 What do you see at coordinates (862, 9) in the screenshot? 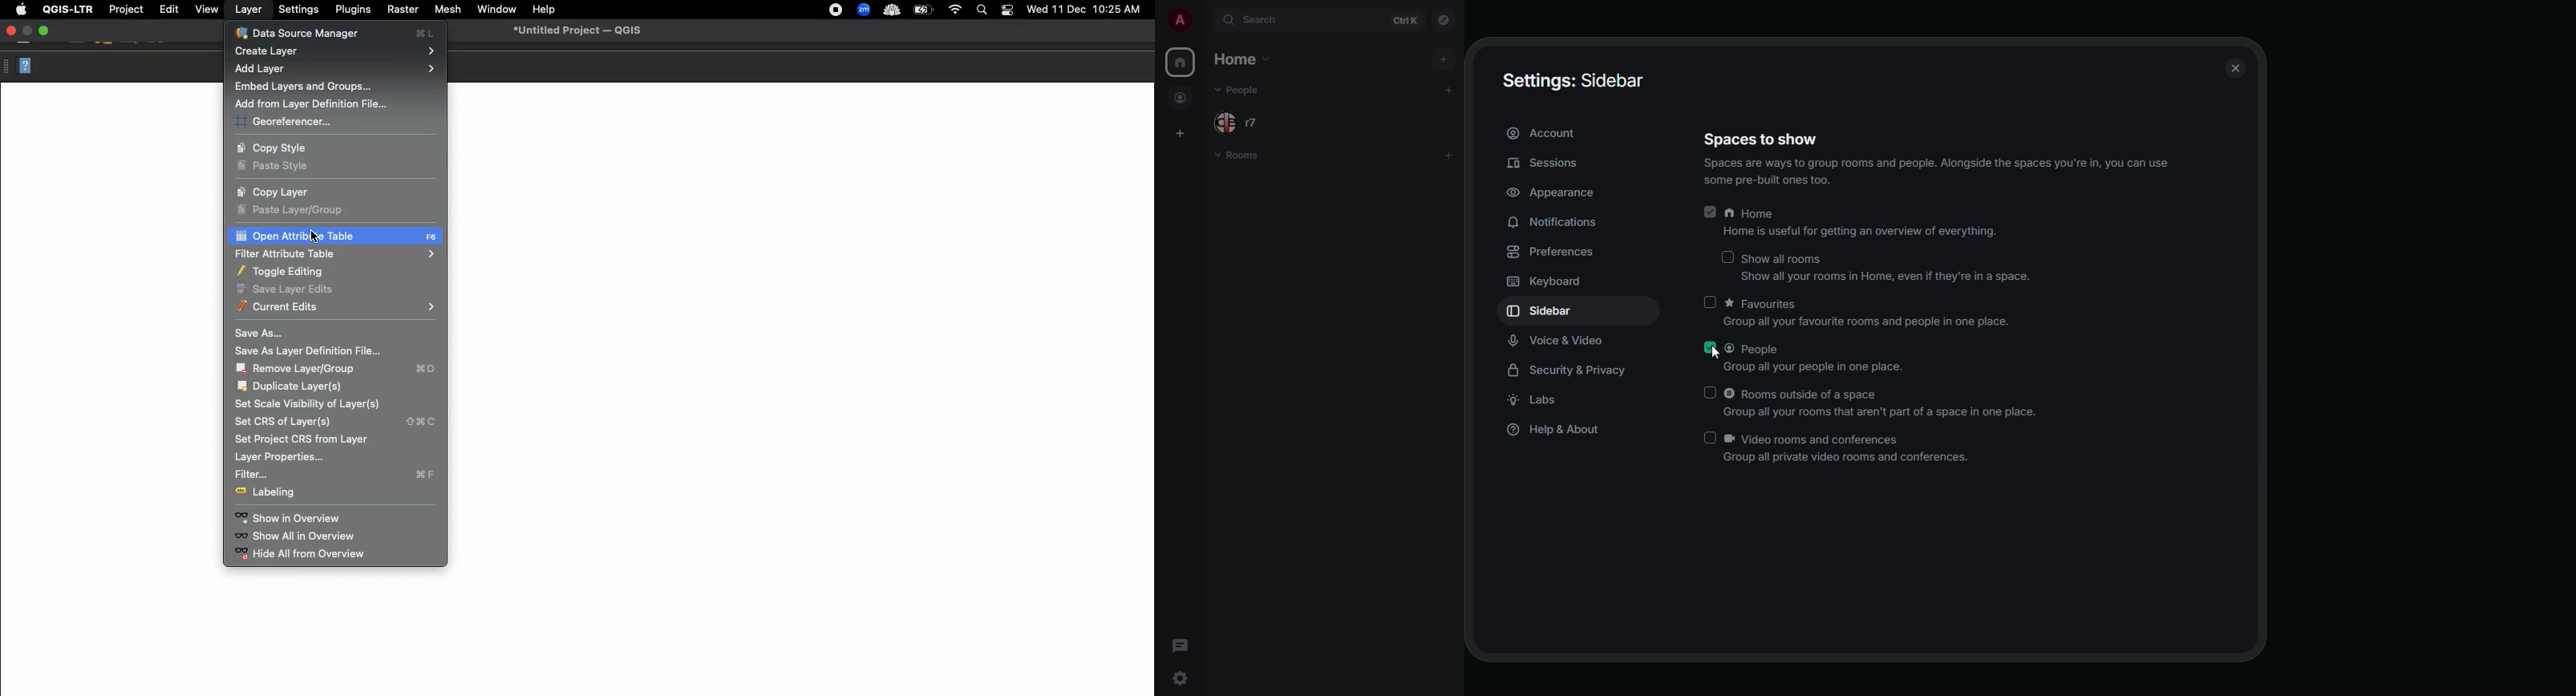
I see `zoom` at bounding box center [862, 9].